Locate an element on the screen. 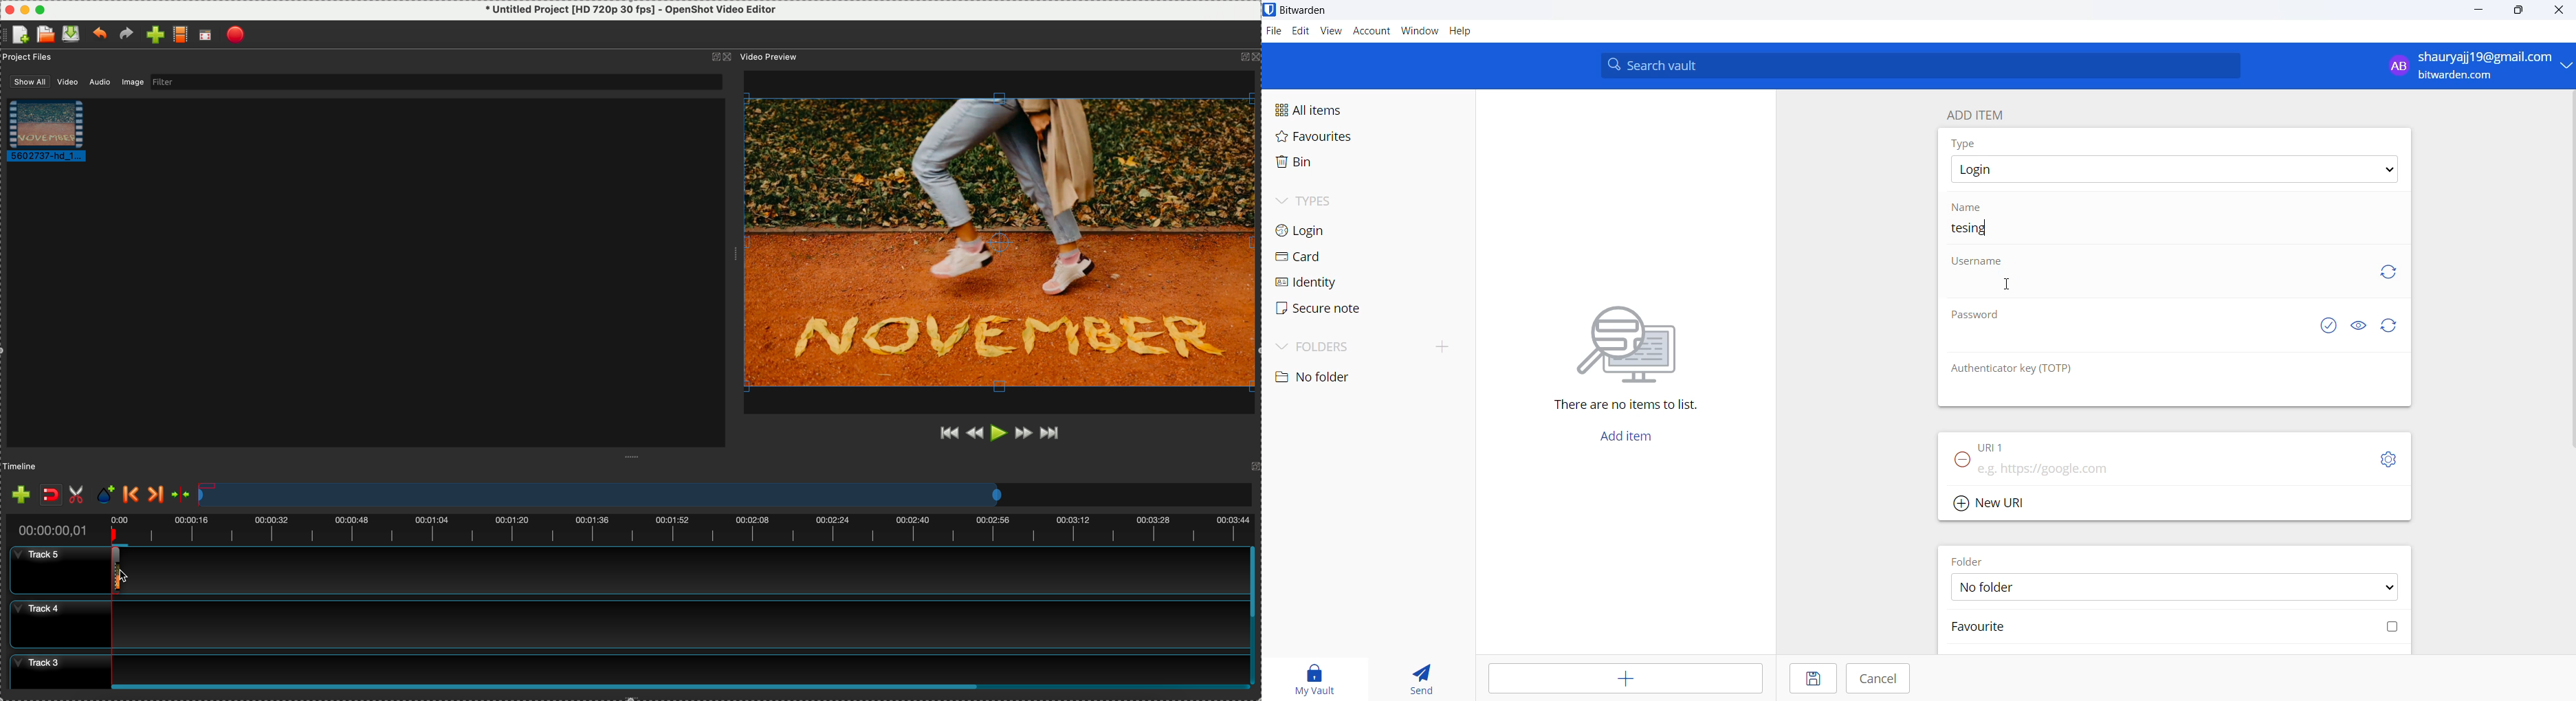 Image resolution: width=2576 pixels, height=728 pixels. Refresh  is located at coordinates (2395, 274).